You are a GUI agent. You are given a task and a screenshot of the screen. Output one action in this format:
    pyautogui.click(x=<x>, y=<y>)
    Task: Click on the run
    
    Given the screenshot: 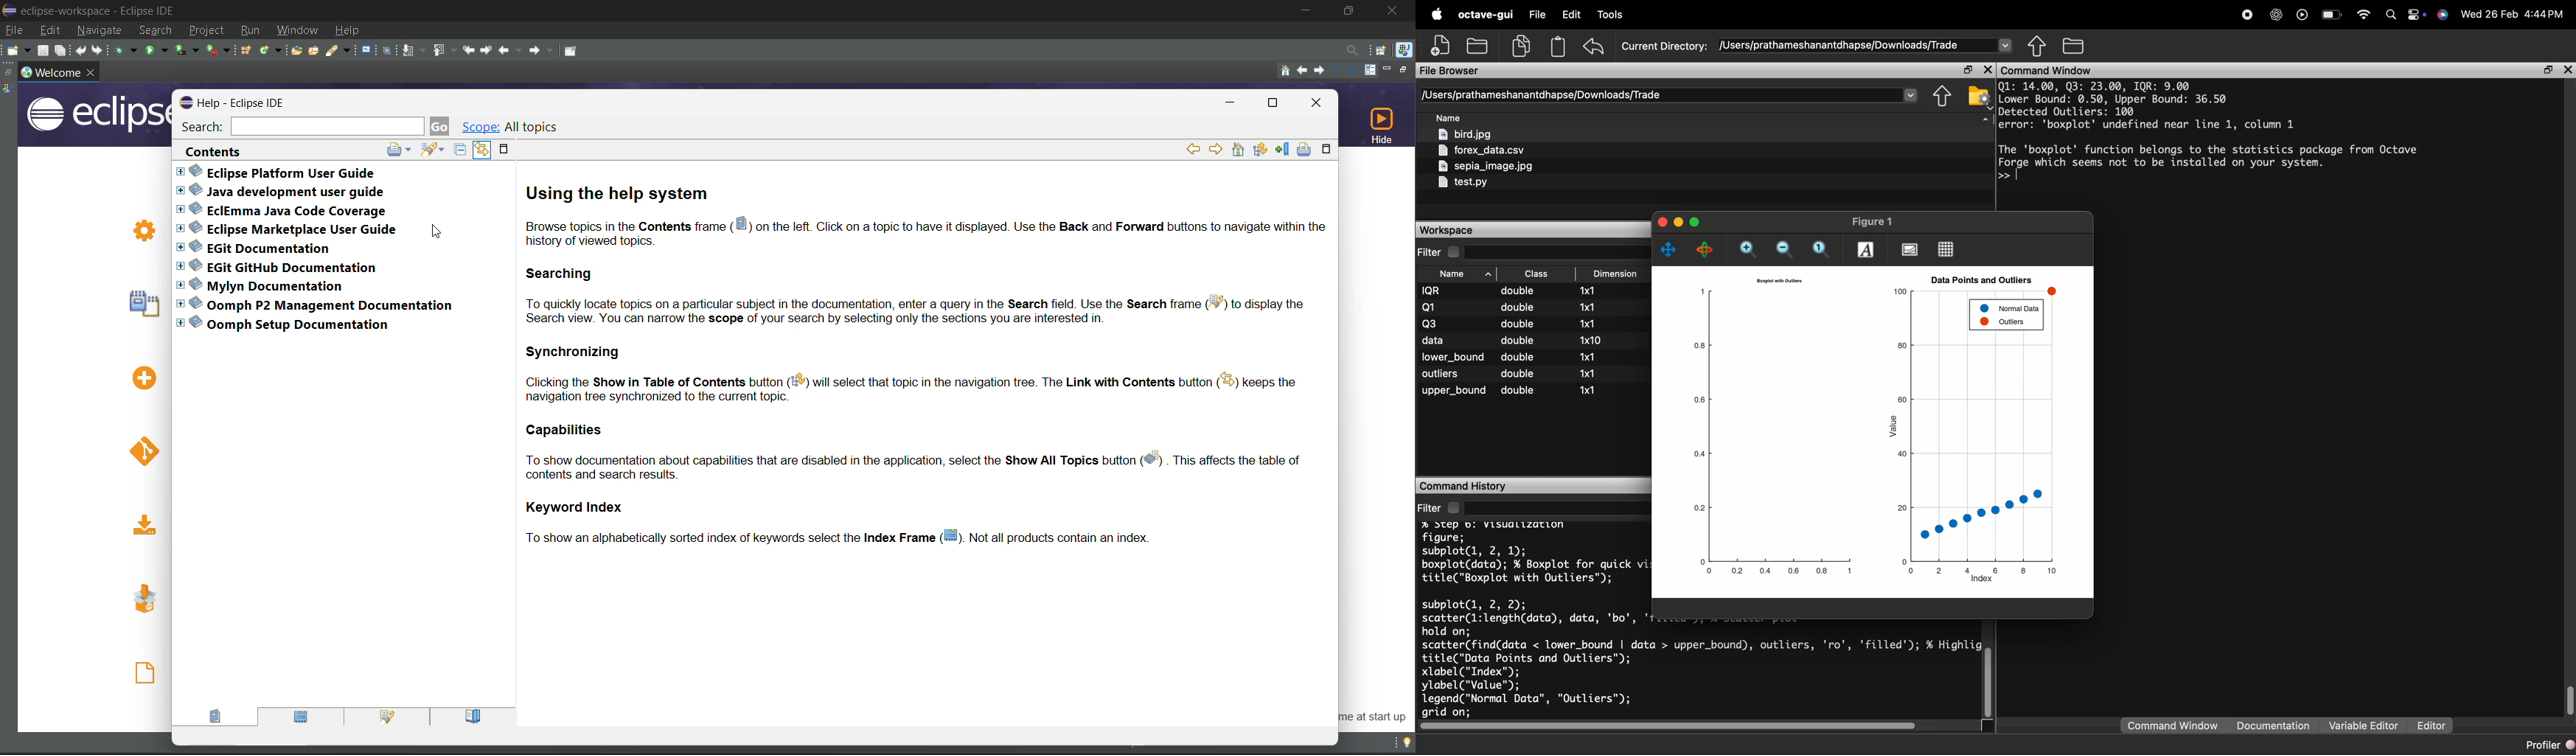 What is the action you would take?
    pyautogui.click(x=156, y=50)
    